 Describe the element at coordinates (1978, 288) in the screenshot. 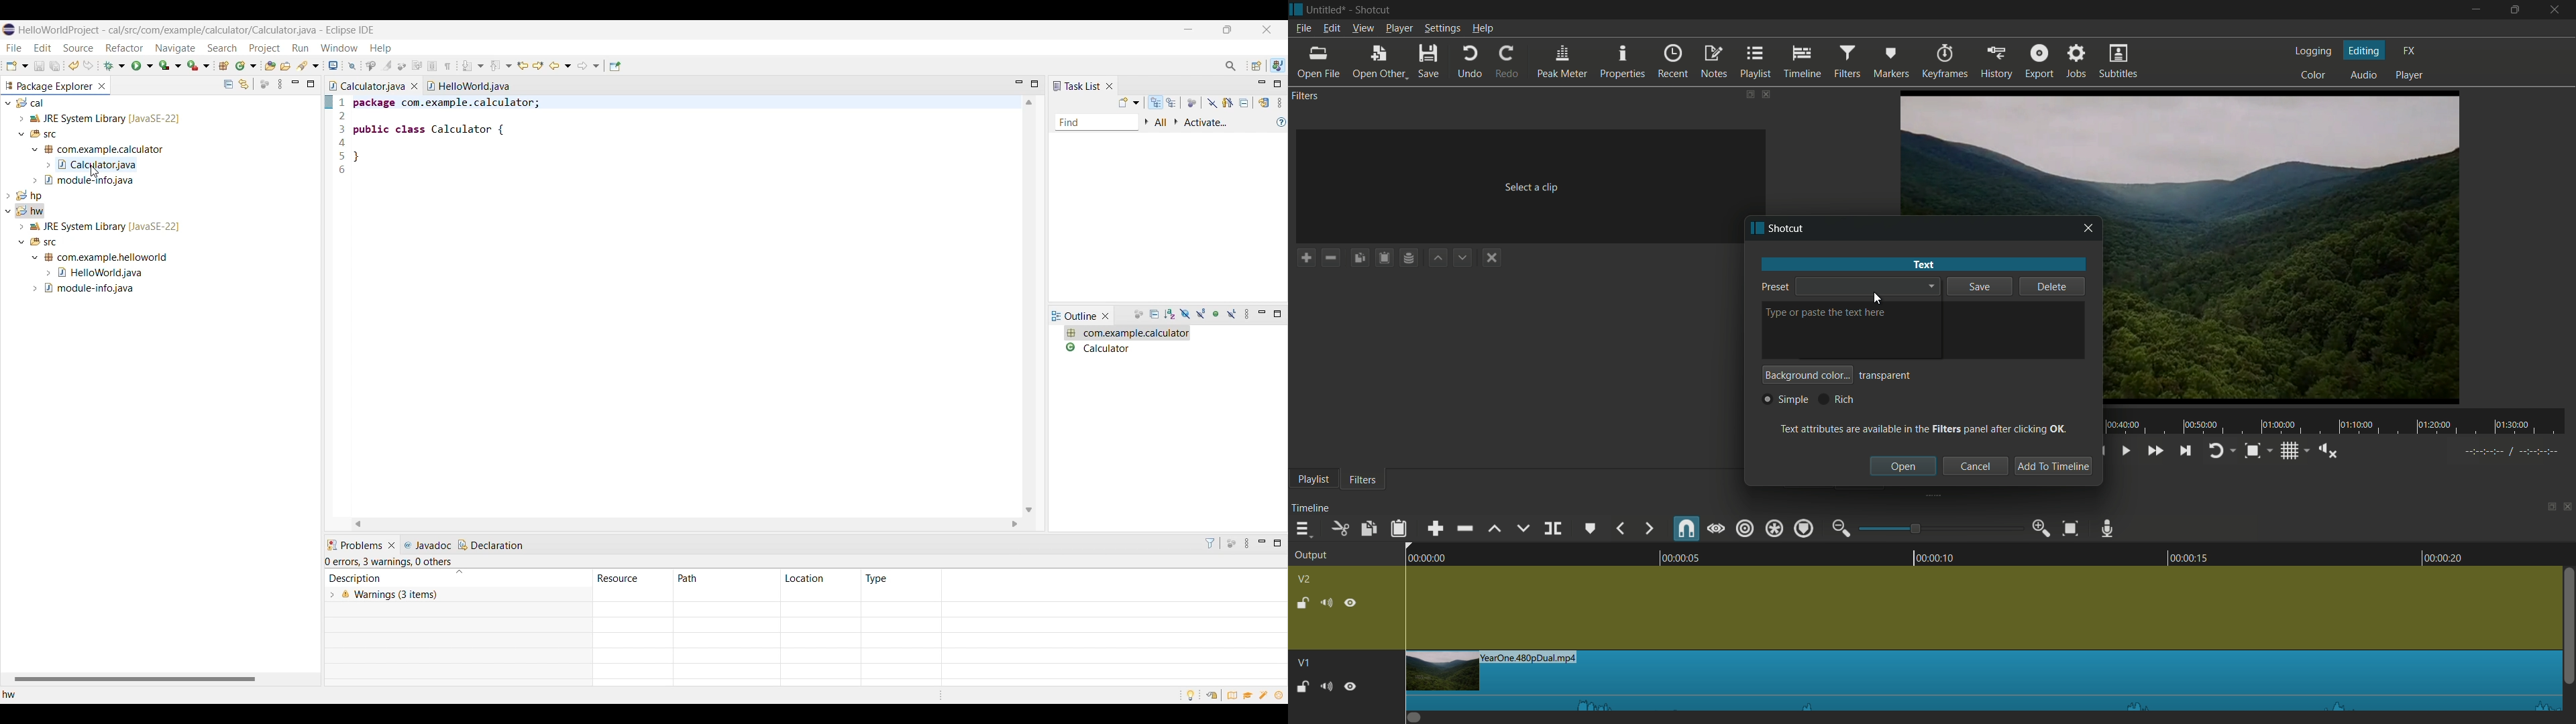

I see `save` at that location.